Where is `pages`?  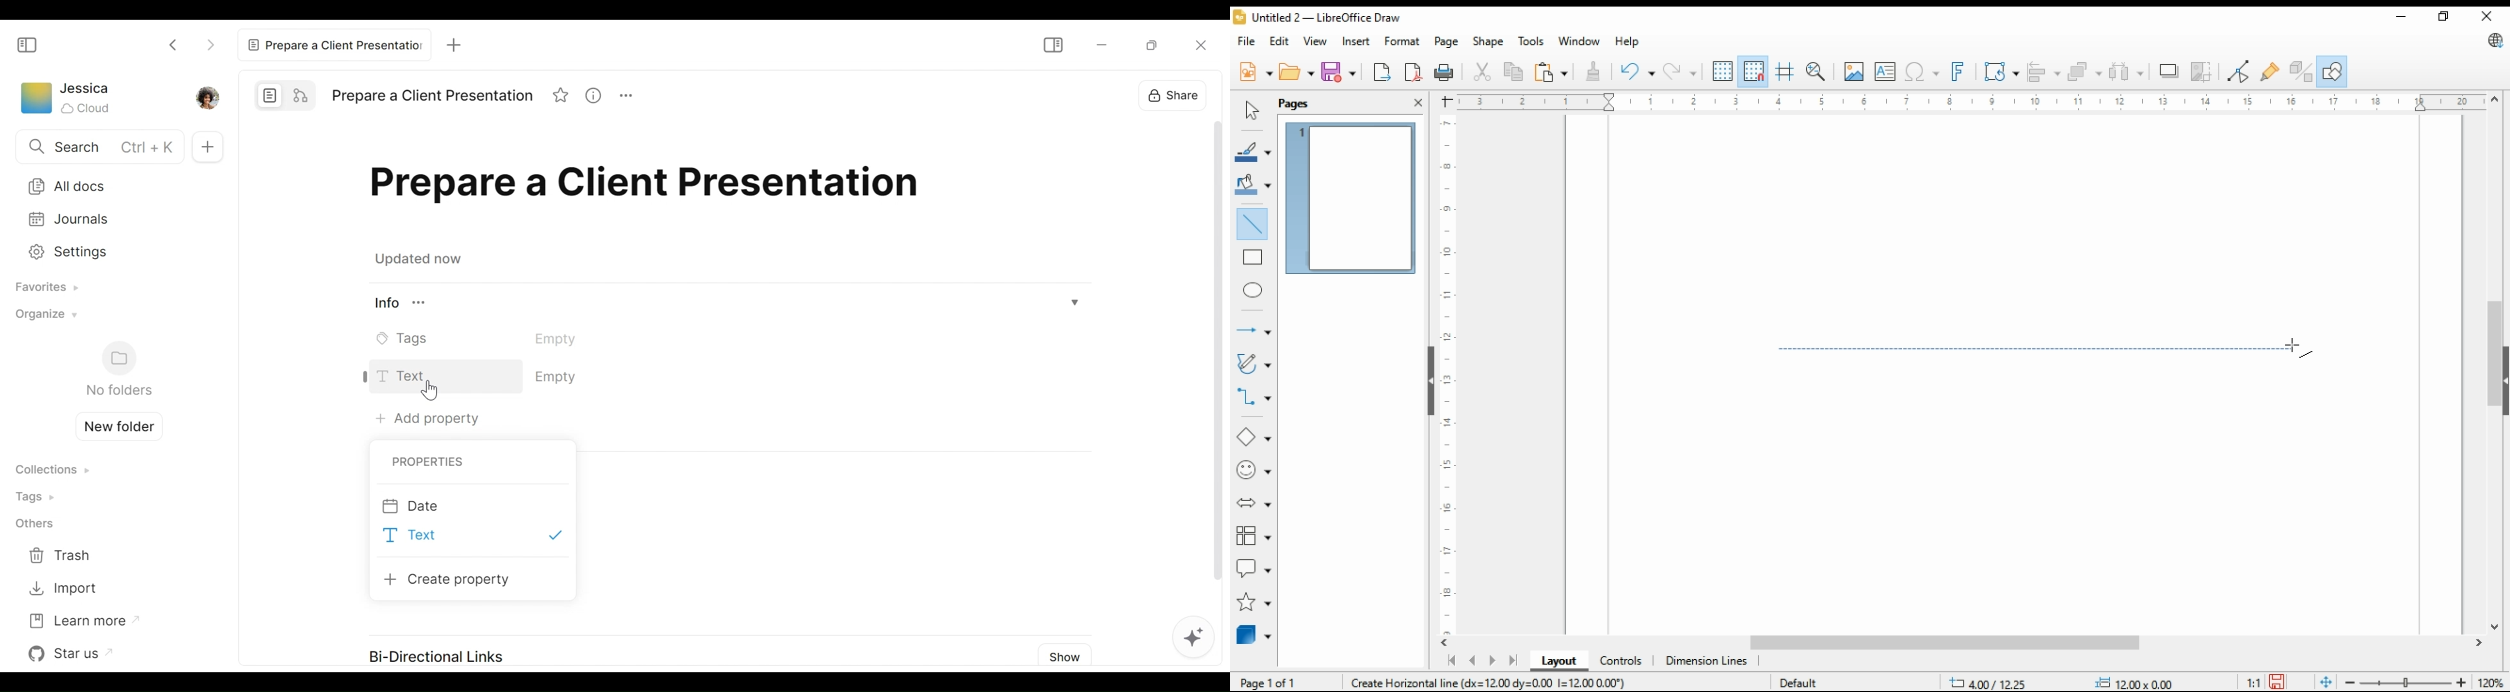 pages is located at coordinates (1300, 102).